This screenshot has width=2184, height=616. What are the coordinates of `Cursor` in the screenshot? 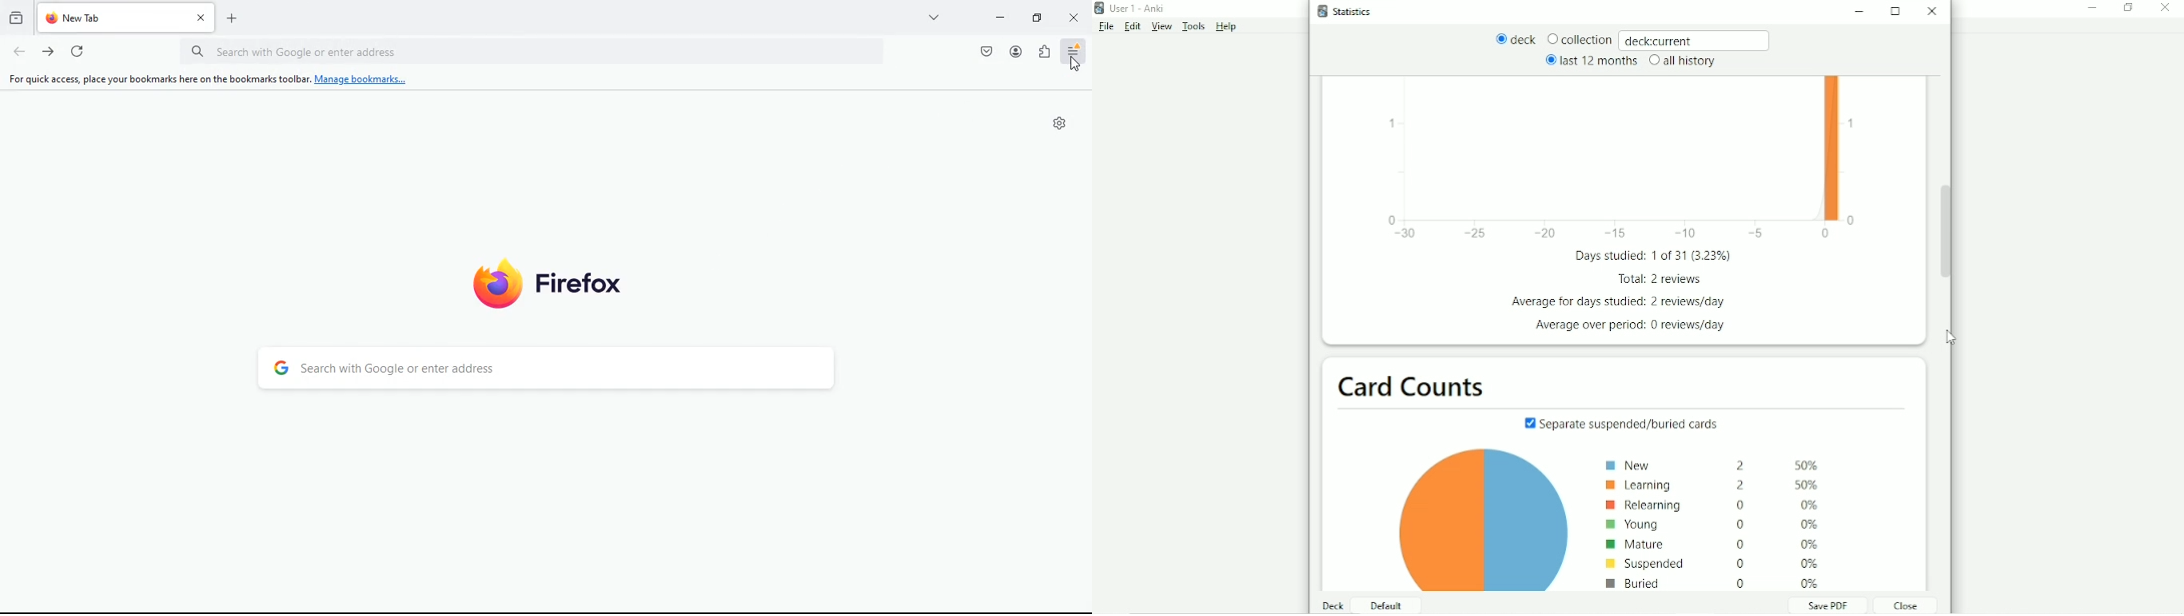 It's located at (1951, 338).